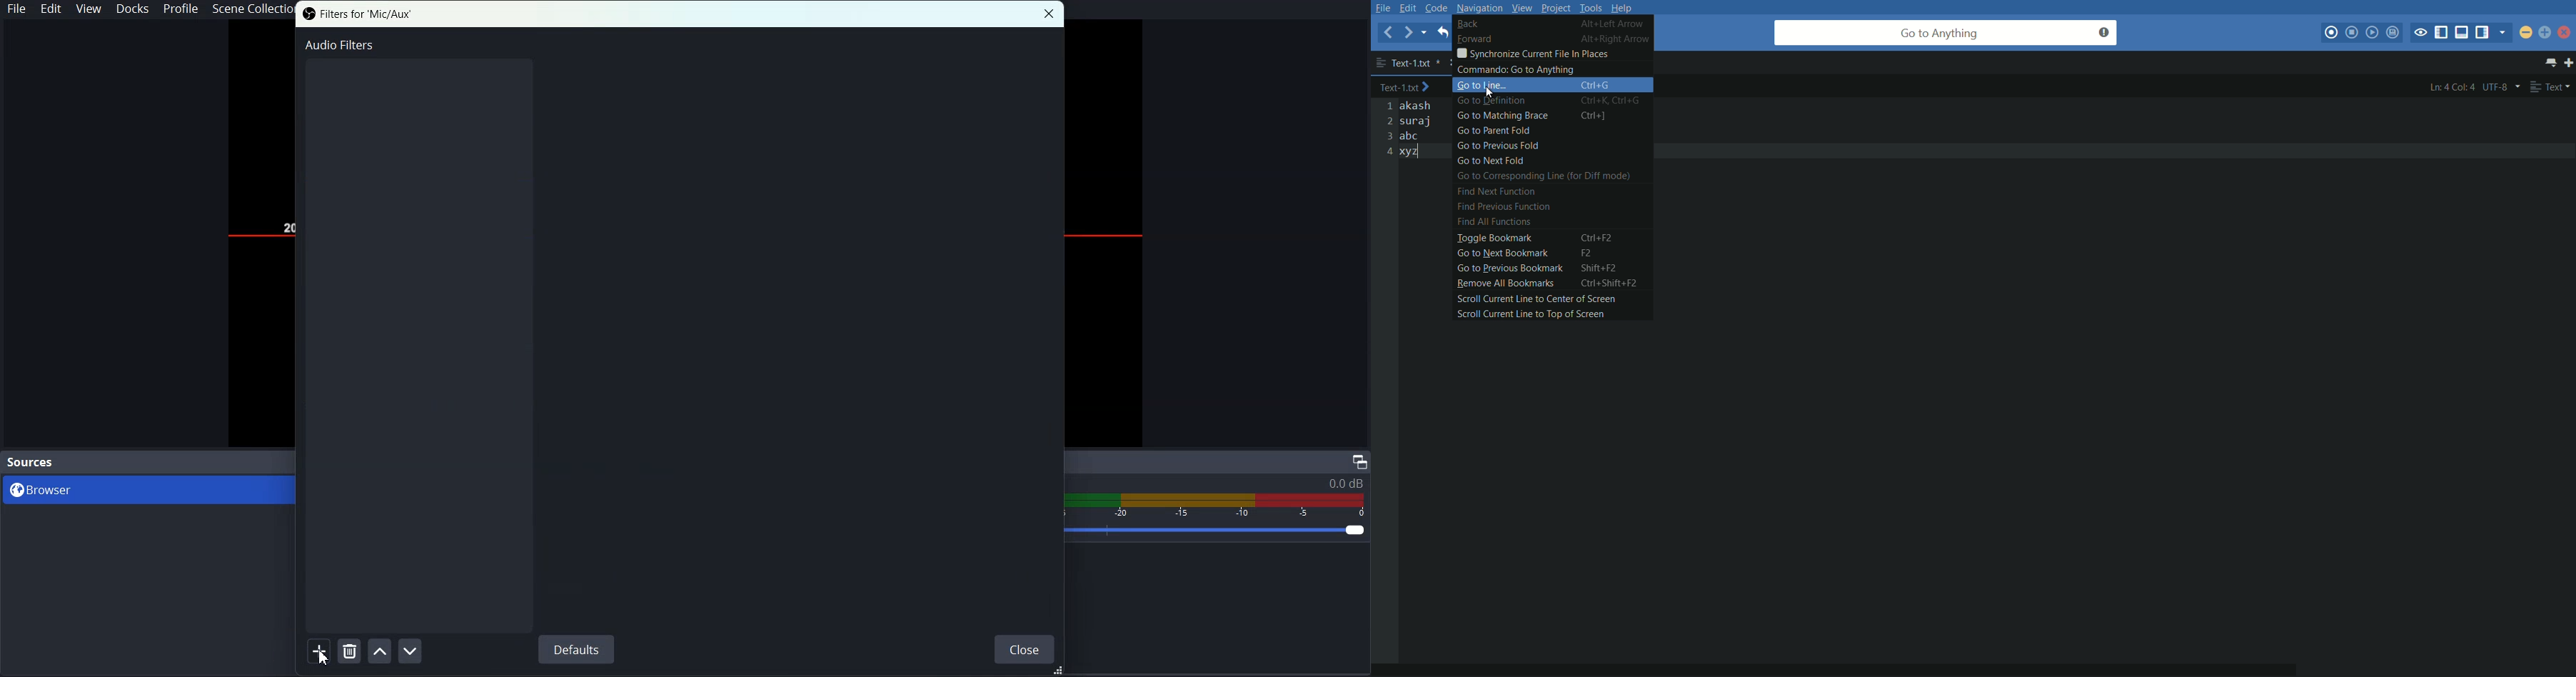  Describe the element at coordinates (323, 658) in the screenshot. I see `cursor on Add` at that location.